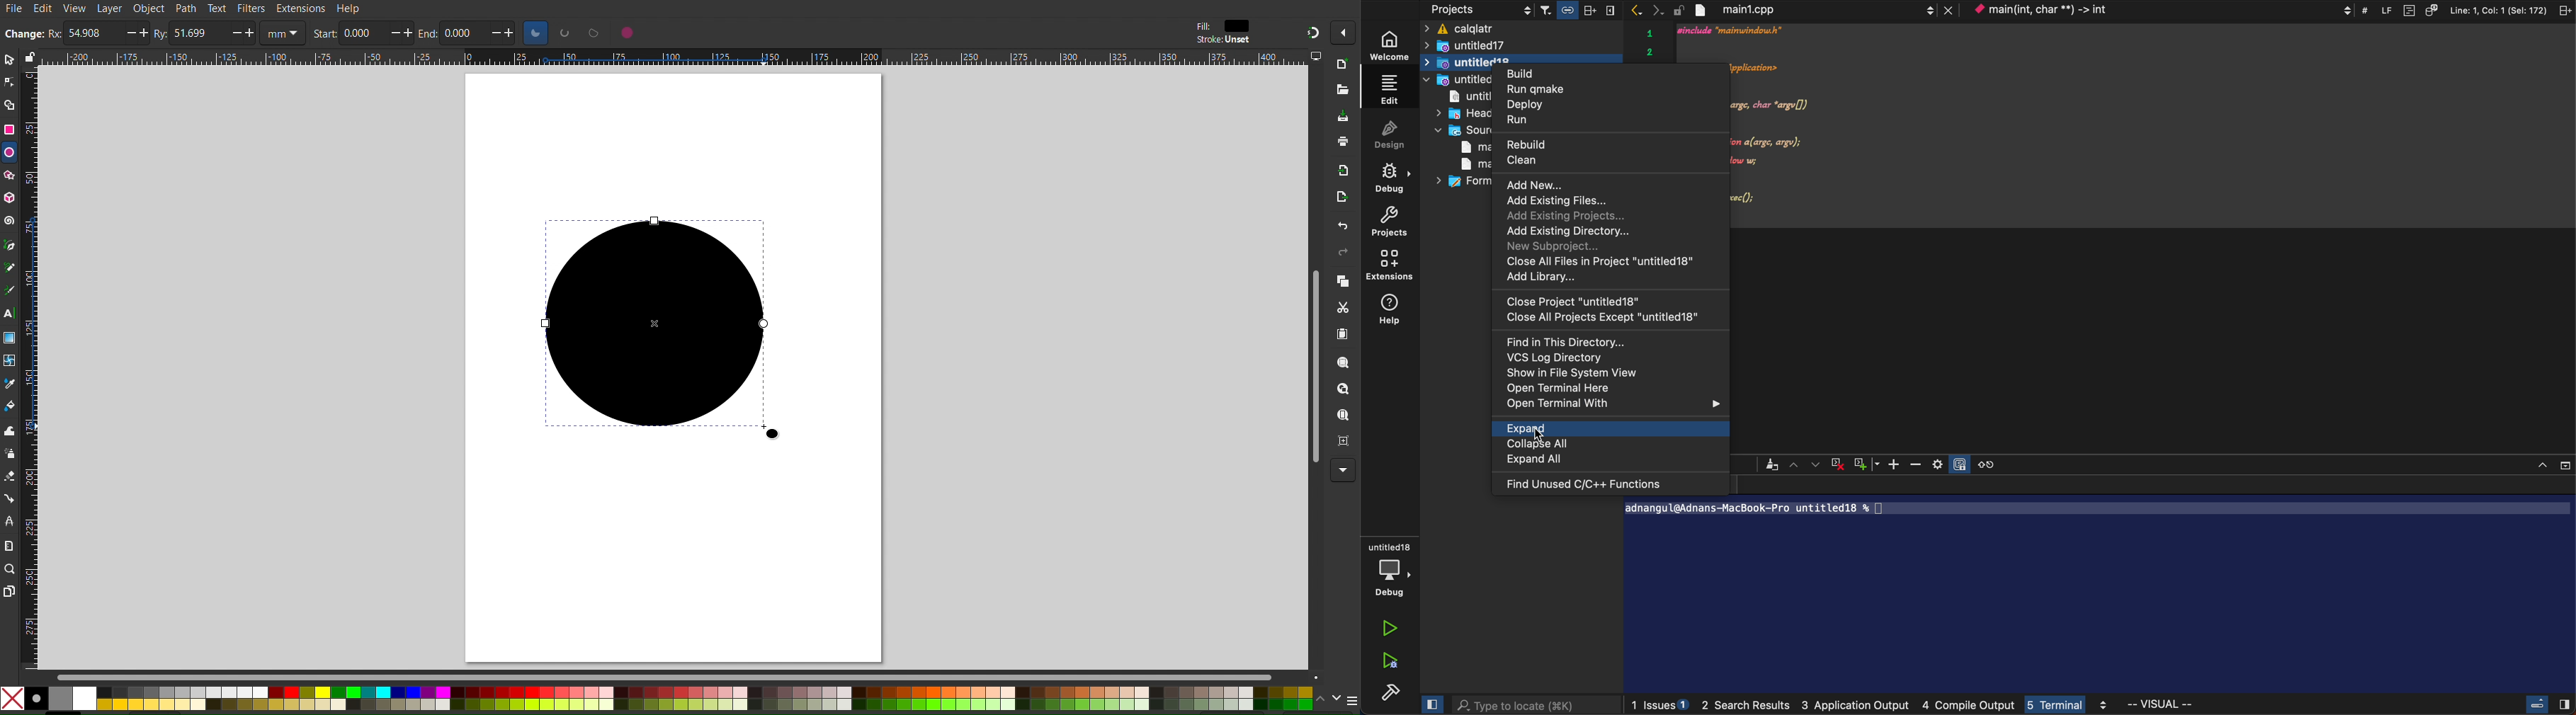  Describe the element at coordinates (29, 55) in the screenshot. I see `lock` at that location.